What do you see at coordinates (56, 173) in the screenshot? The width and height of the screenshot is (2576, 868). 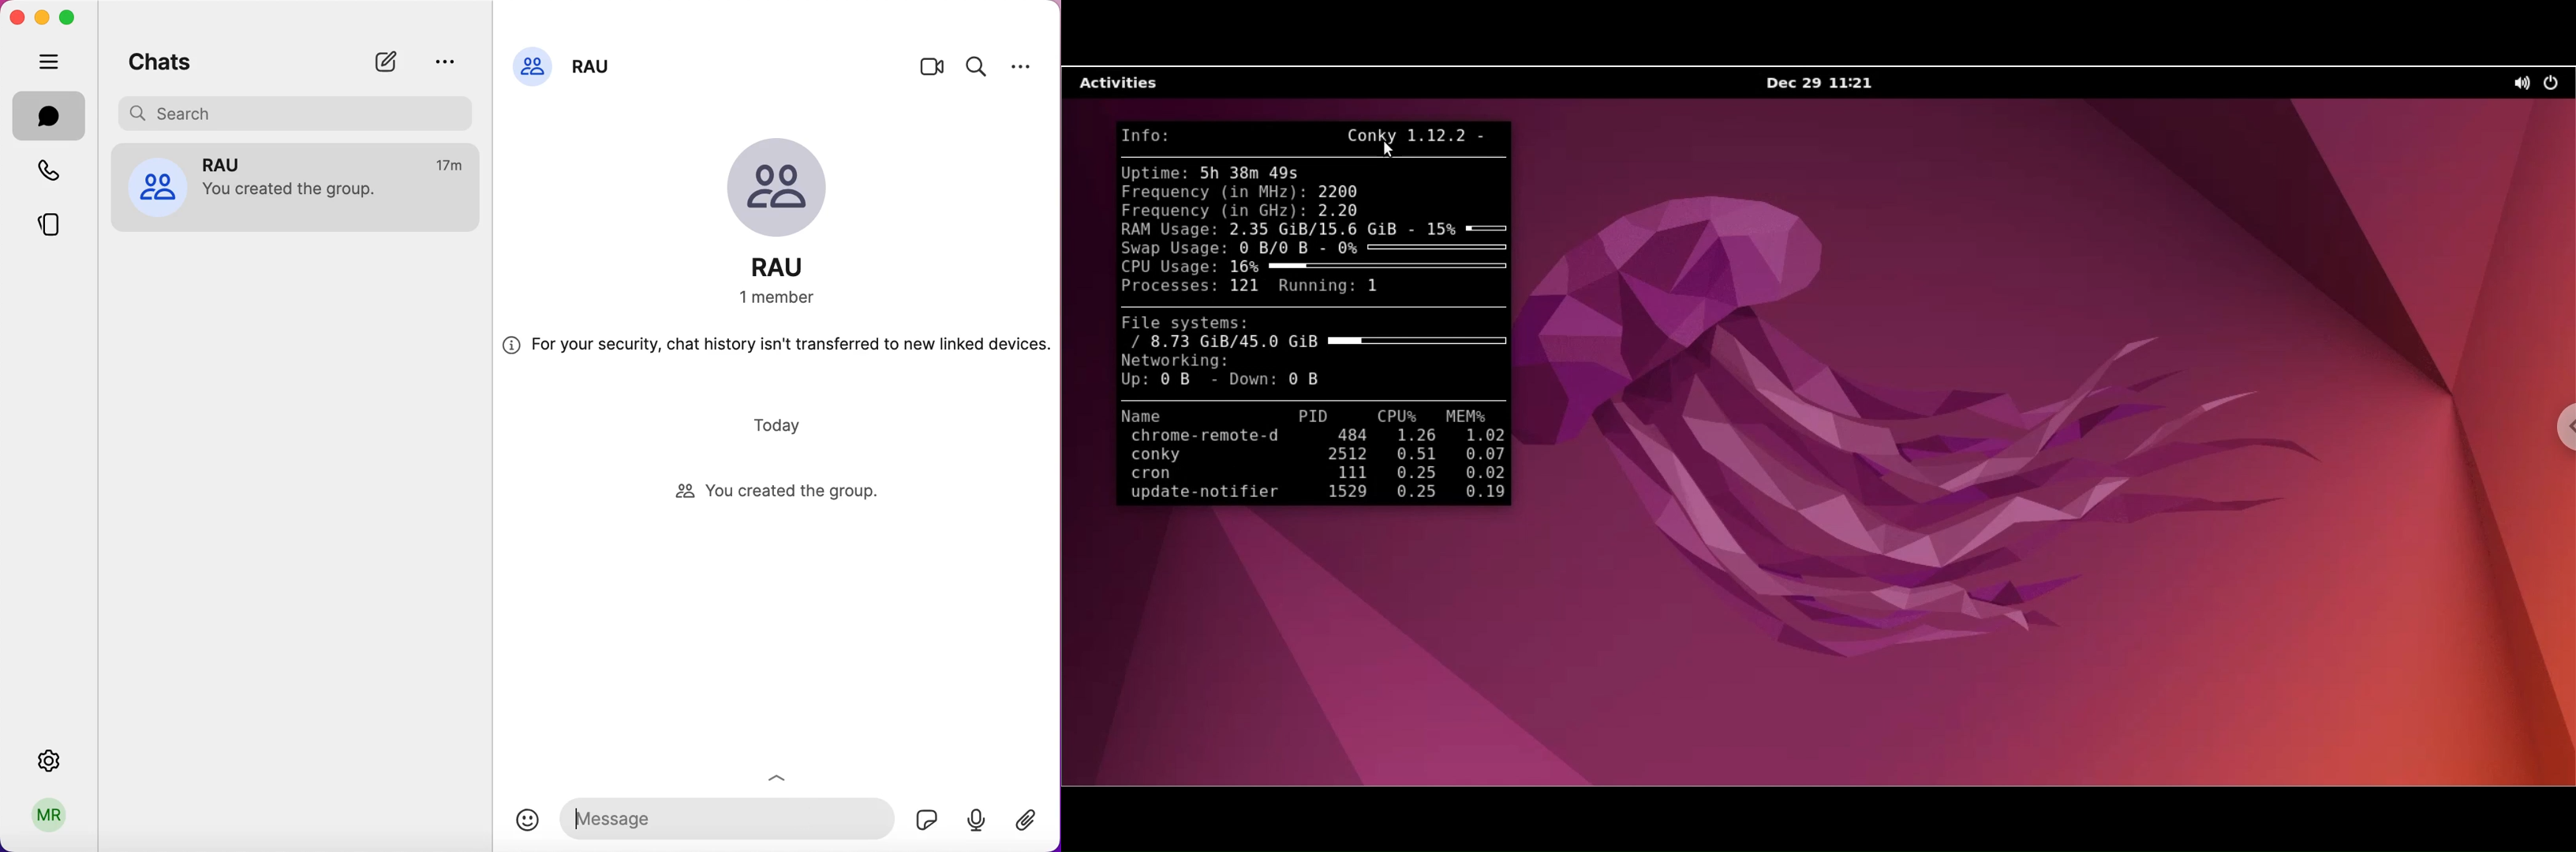 I see `calls` at bounding box center [56, 173].